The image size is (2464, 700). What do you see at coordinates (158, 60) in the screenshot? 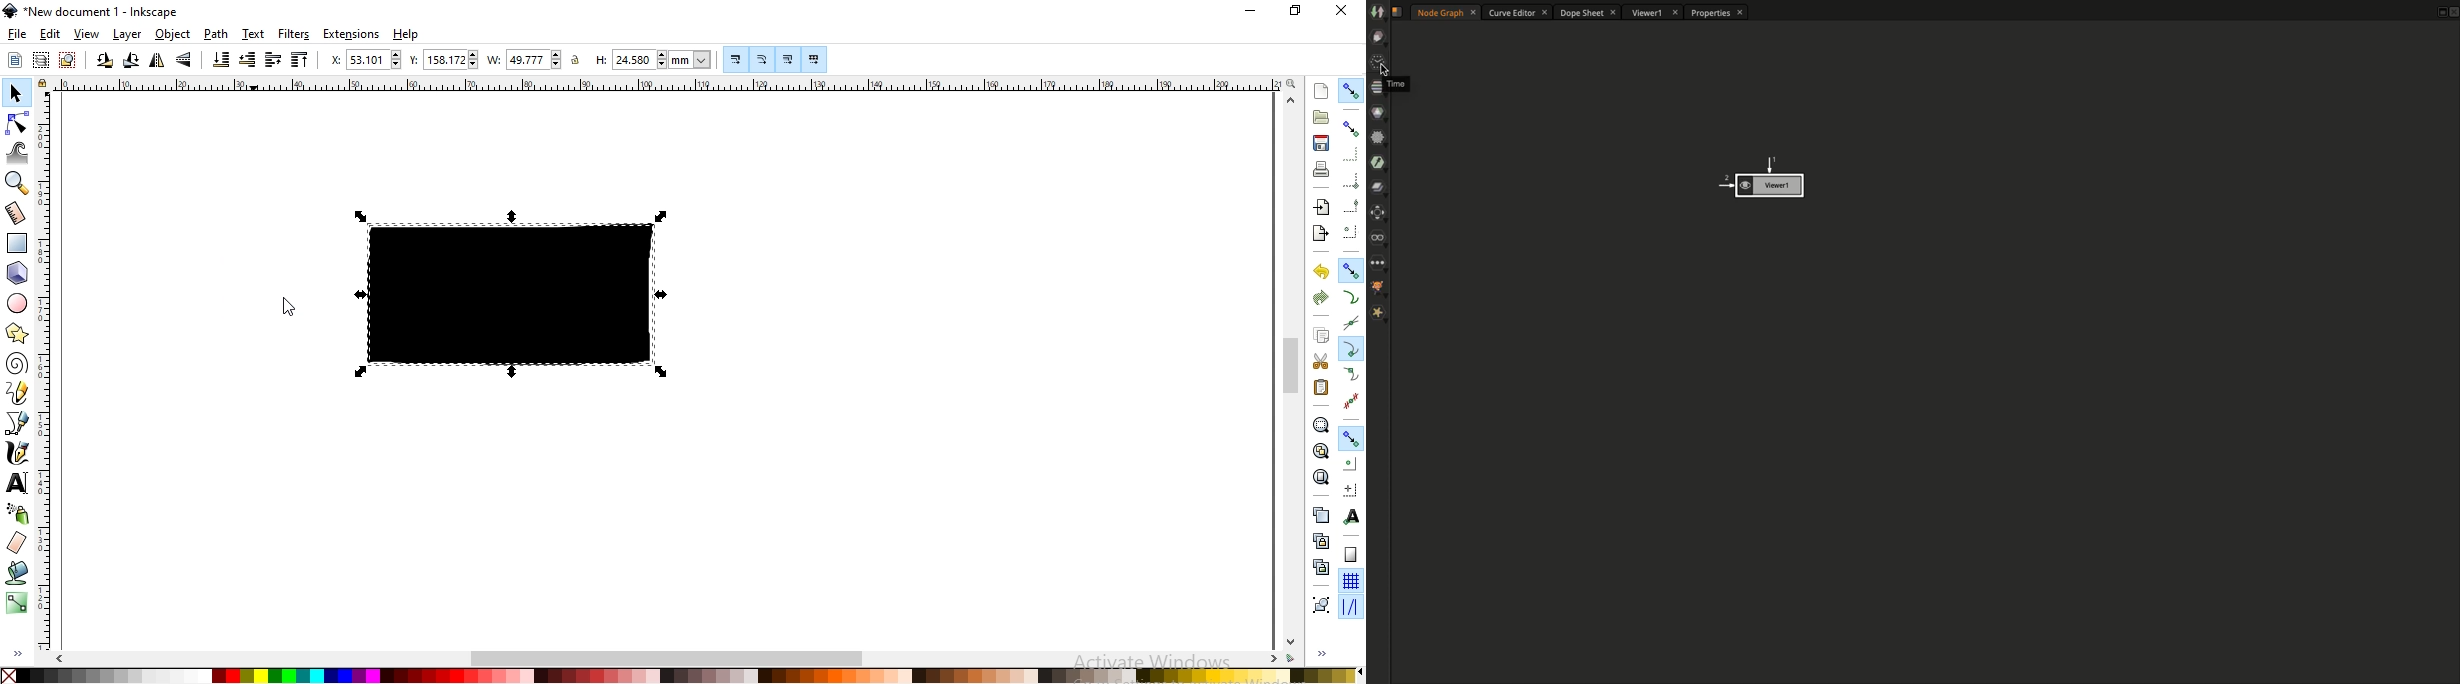
I see `flip selected objects horizontally` at bounding box center [158, 60].